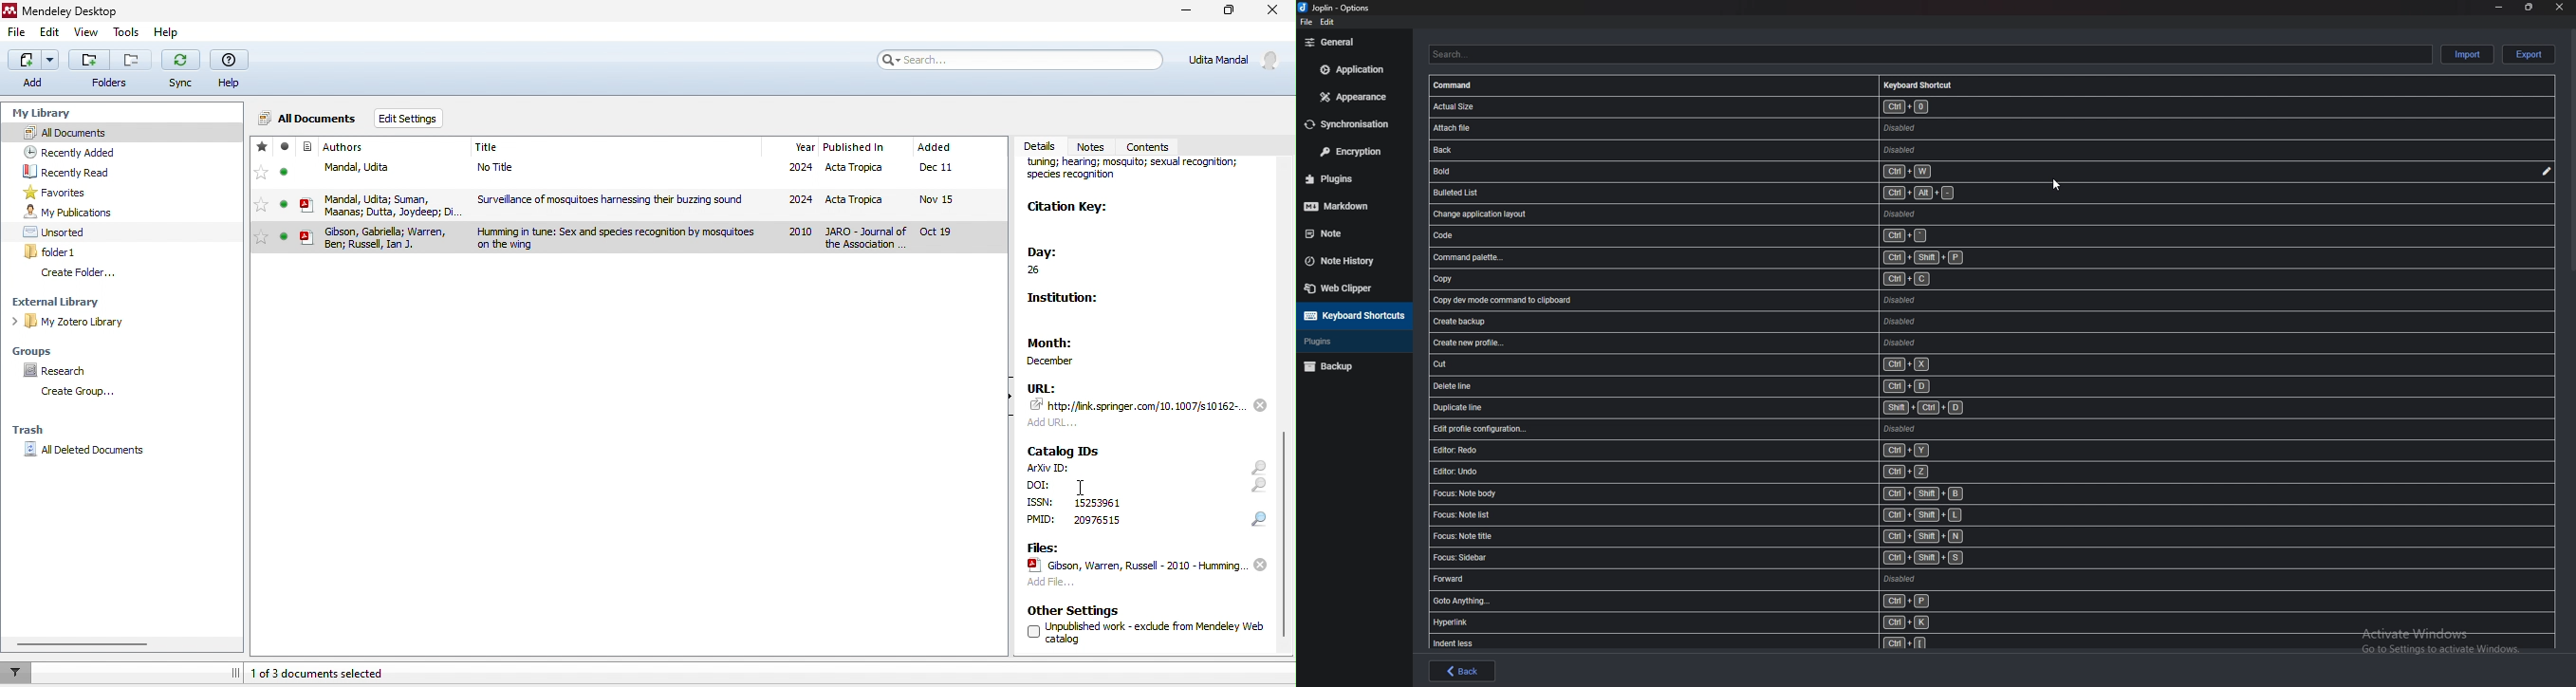  Describe the element at coordinates (261, 176) in the screenshot. I see `favourites` at that location.